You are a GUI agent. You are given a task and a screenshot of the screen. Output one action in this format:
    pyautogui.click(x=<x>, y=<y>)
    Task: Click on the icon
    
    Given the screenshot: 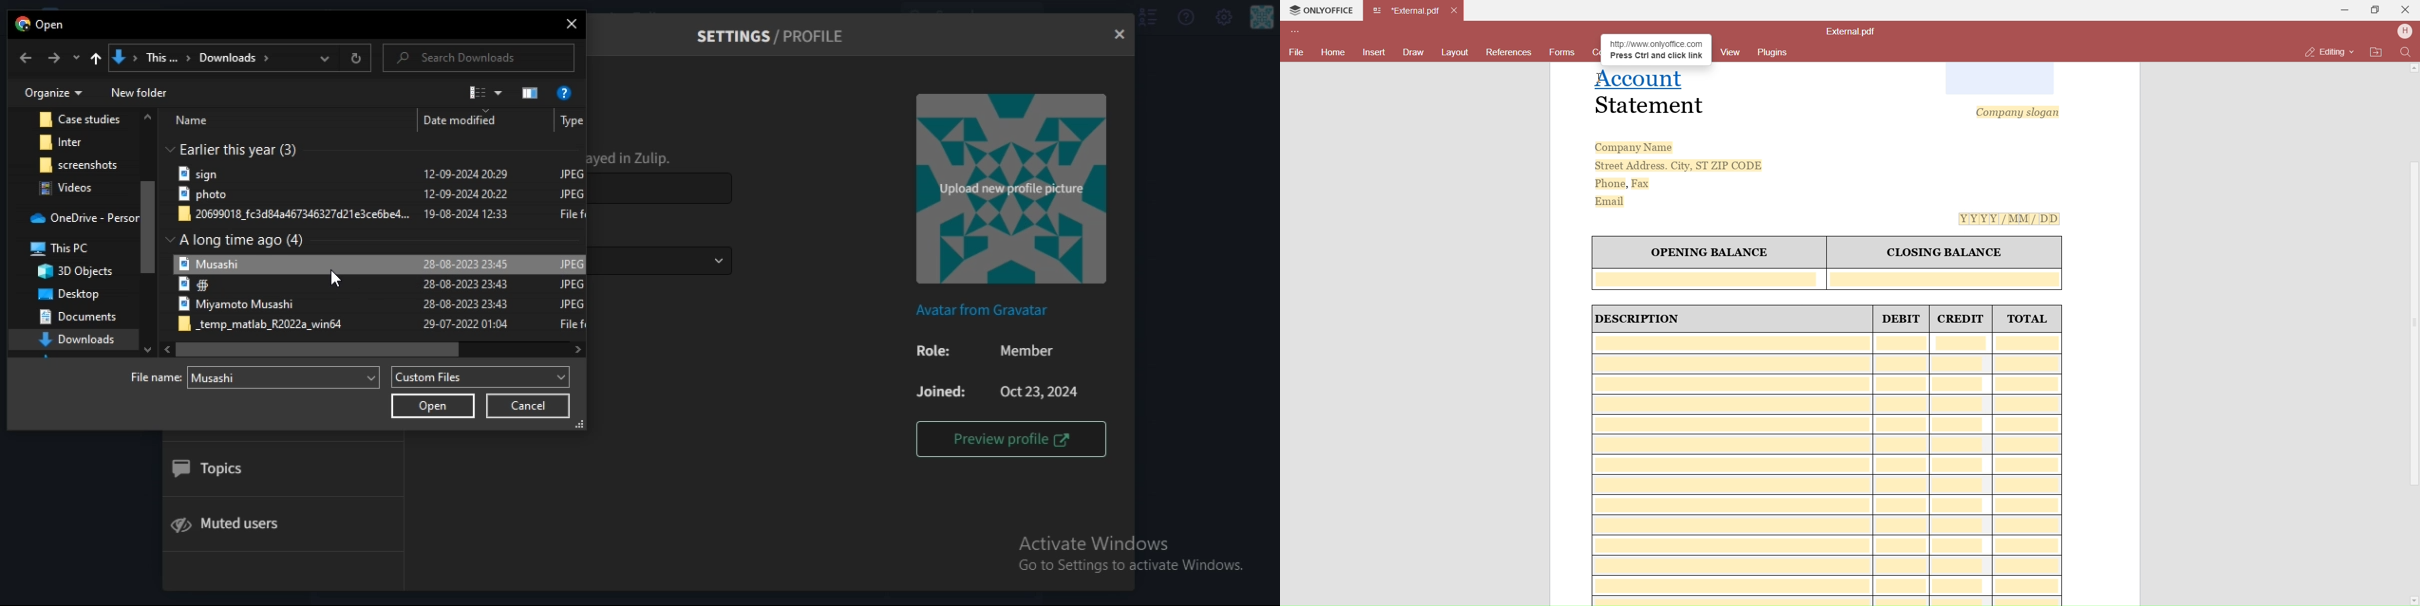 What is the action you would take?
    pyautogui.click(x=532, y=92)
    